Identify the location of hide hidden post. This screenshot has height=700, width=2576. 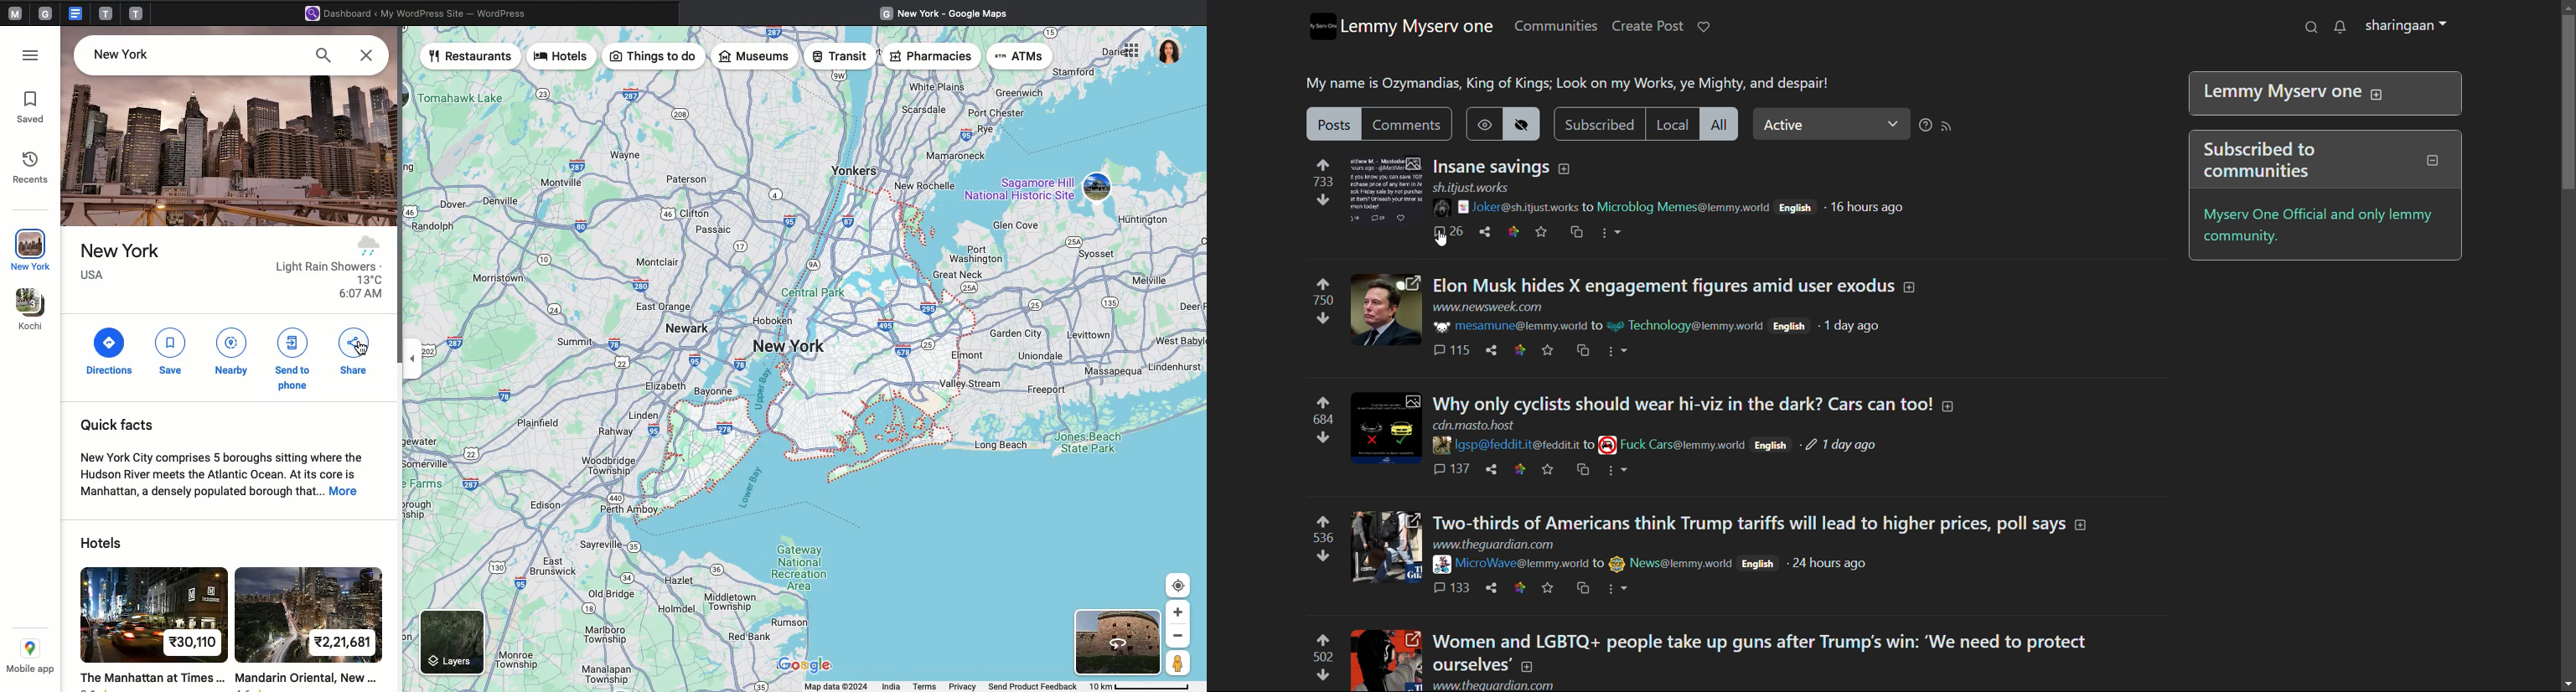
(1521, 123).